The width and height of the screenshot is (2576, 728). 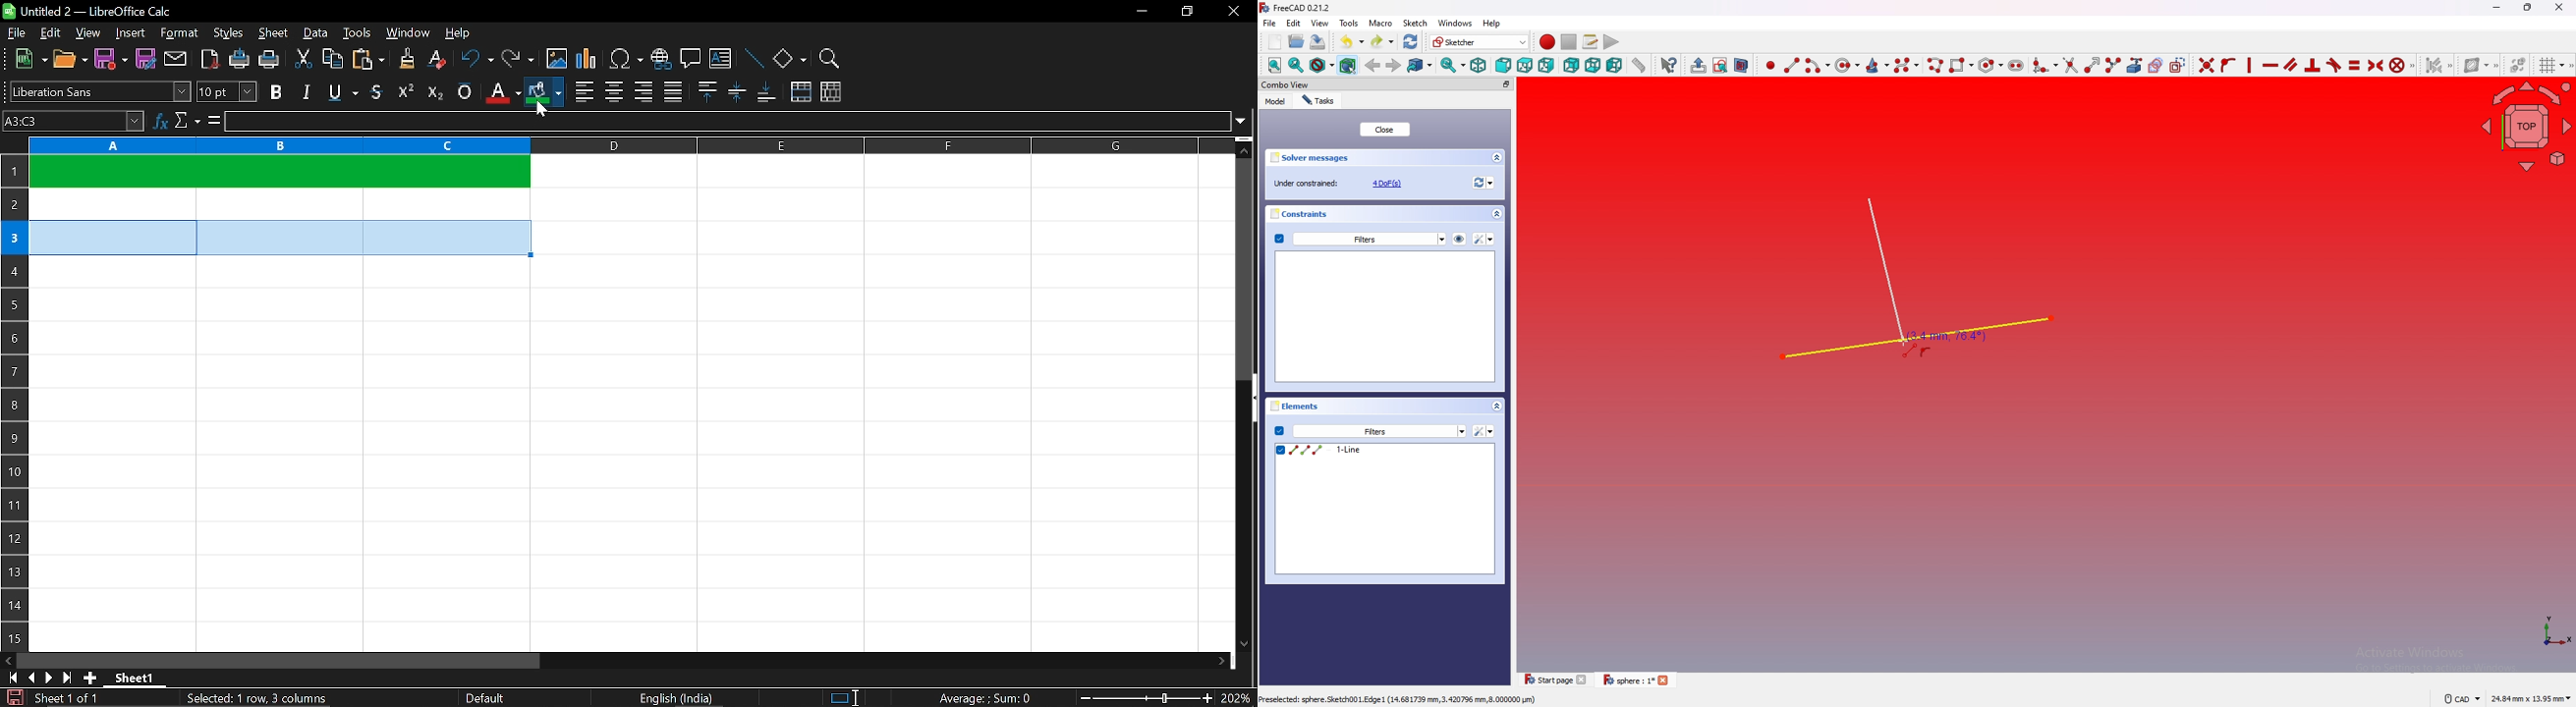 I want to click on Settings, so click(x=1380, y=432).